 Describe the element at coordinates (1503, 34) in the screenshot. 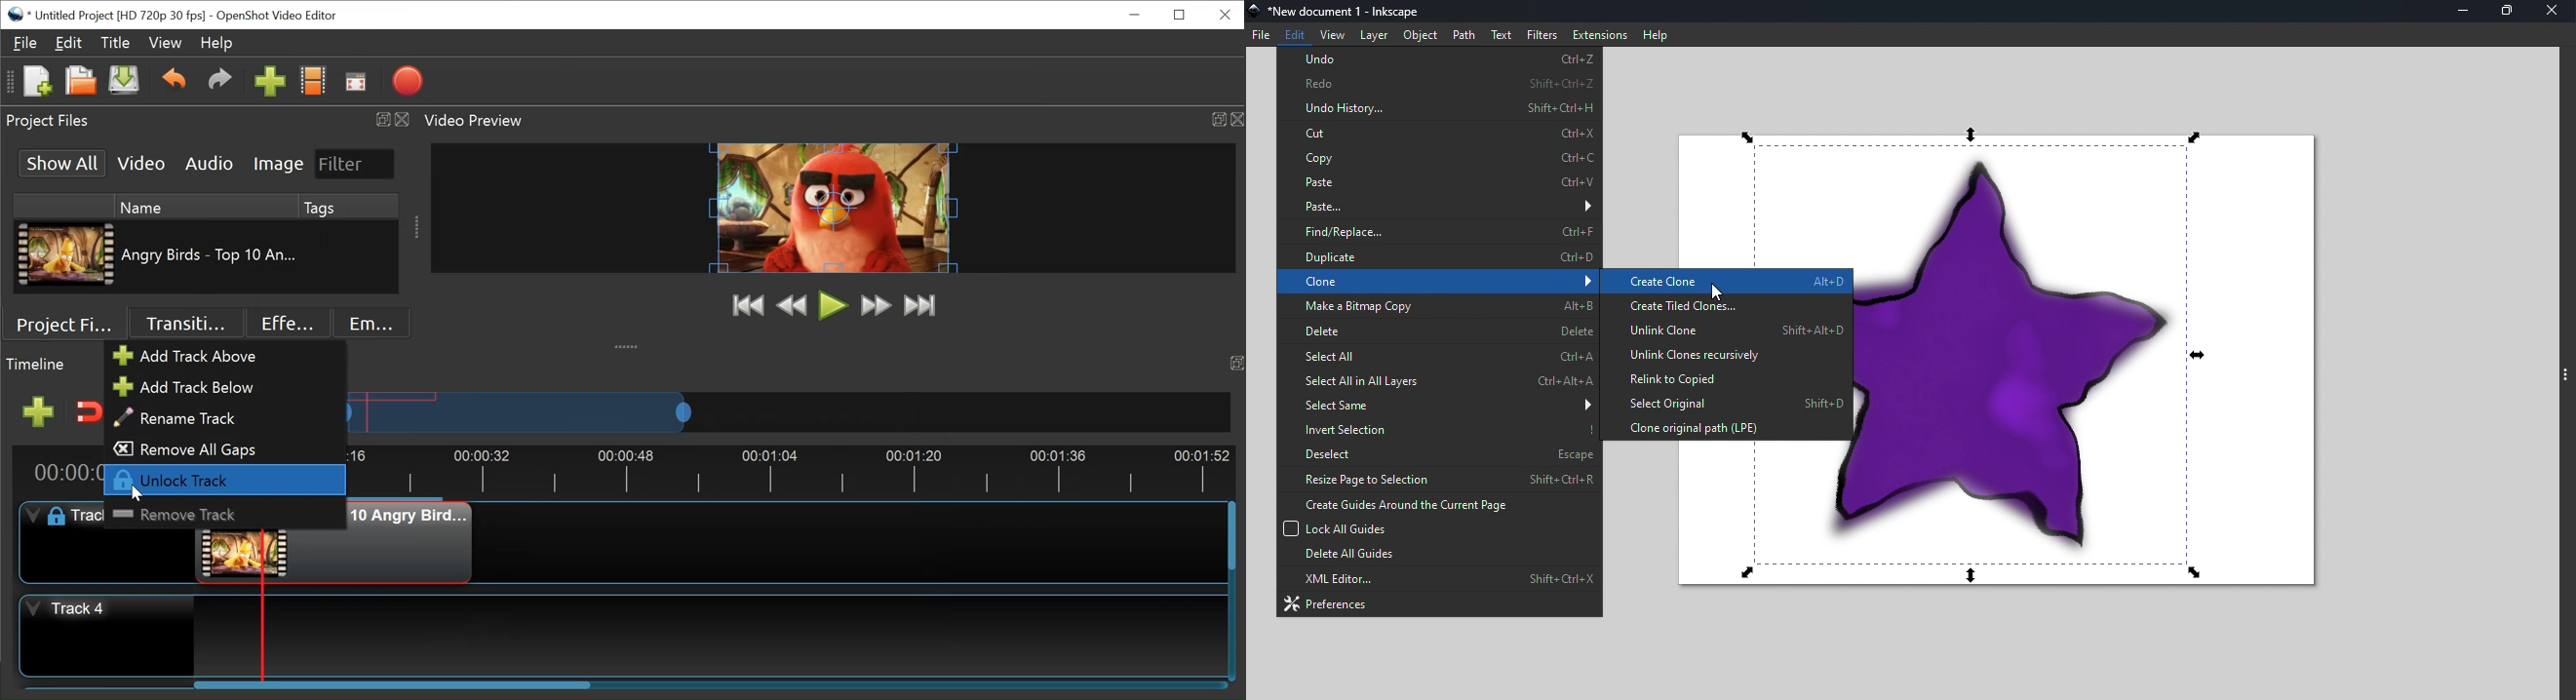

I see `Text` at that location.